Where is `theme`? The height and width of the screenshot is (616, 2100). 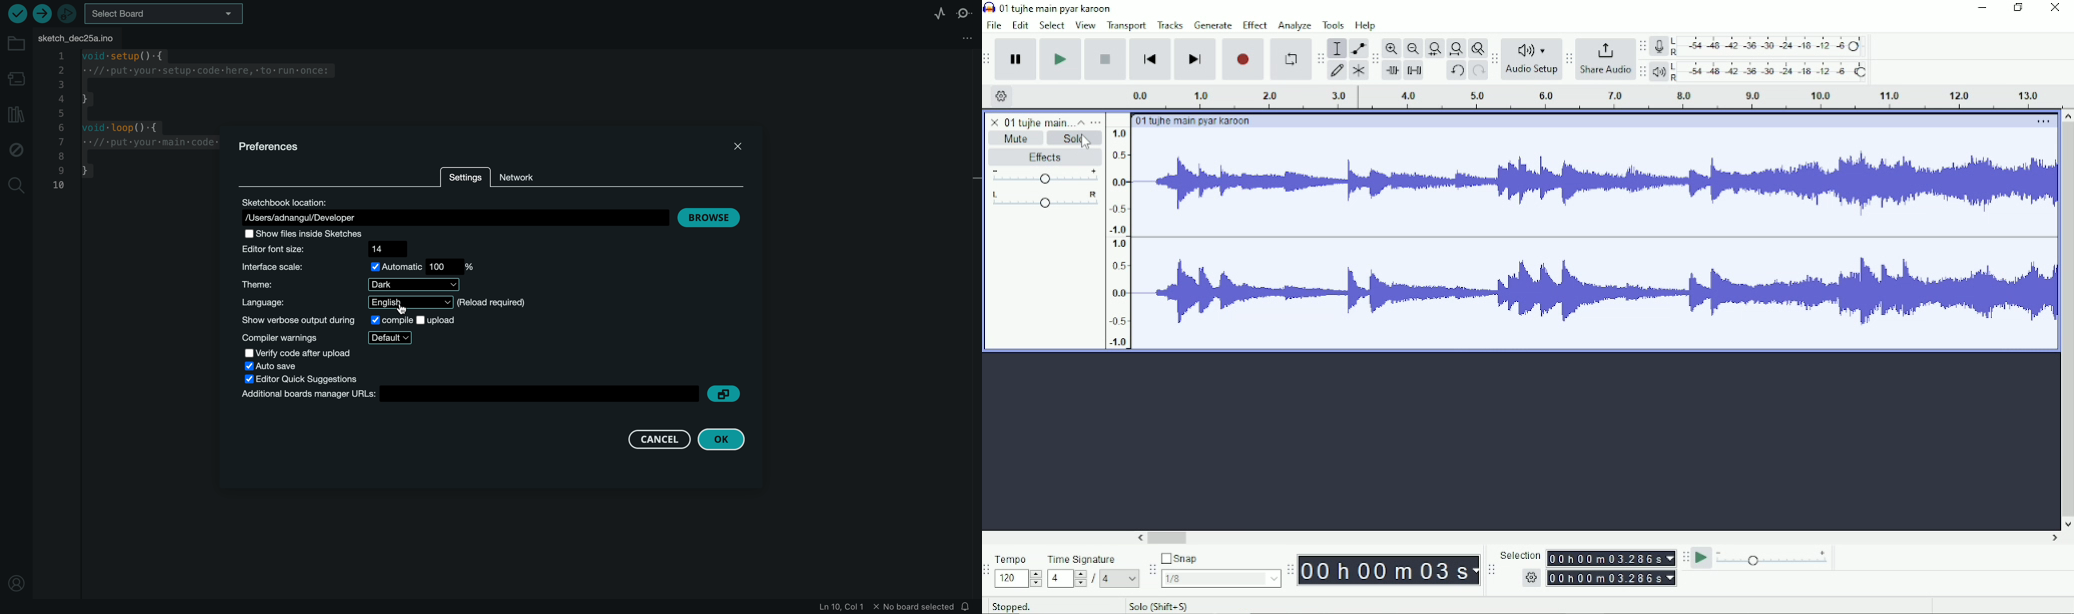
theme is located at coordinates (348, 284).